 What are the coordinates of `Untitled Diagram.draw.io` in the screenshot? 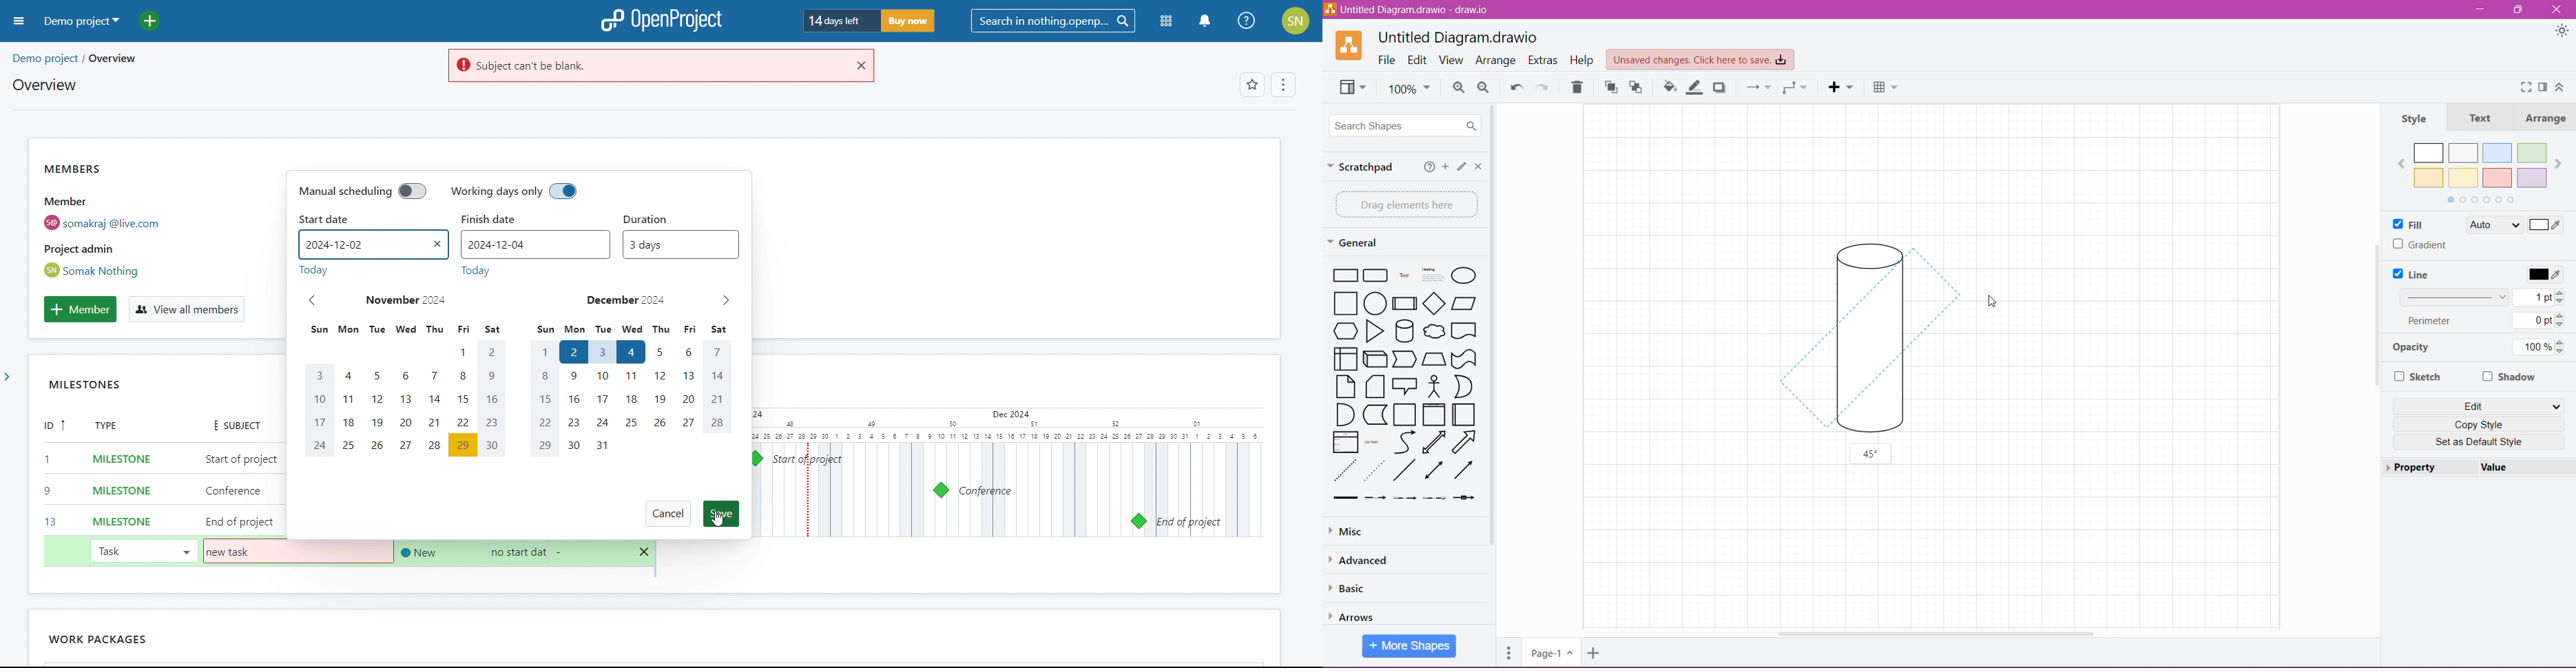 It's located at (1457, 36).